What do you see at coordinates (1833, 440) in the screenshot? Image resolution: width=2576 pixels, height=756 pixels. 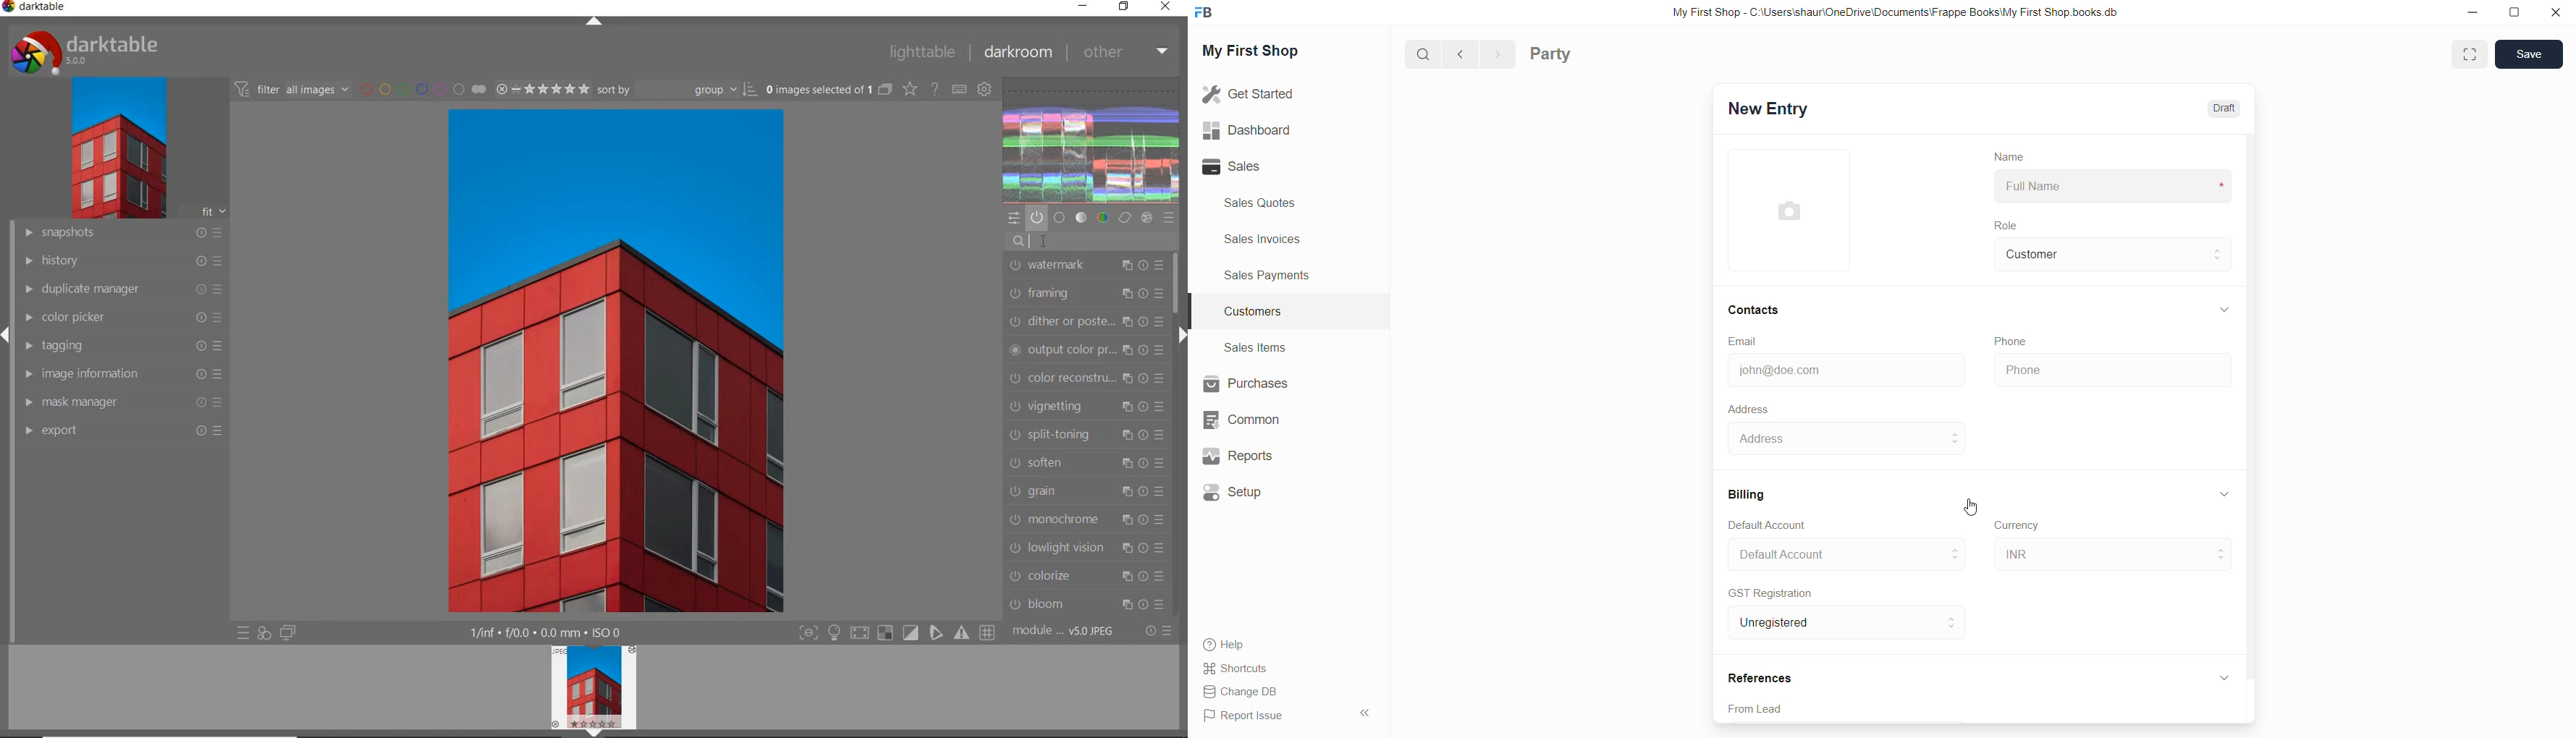 I see `Address` at bounding box center [1833, 440].